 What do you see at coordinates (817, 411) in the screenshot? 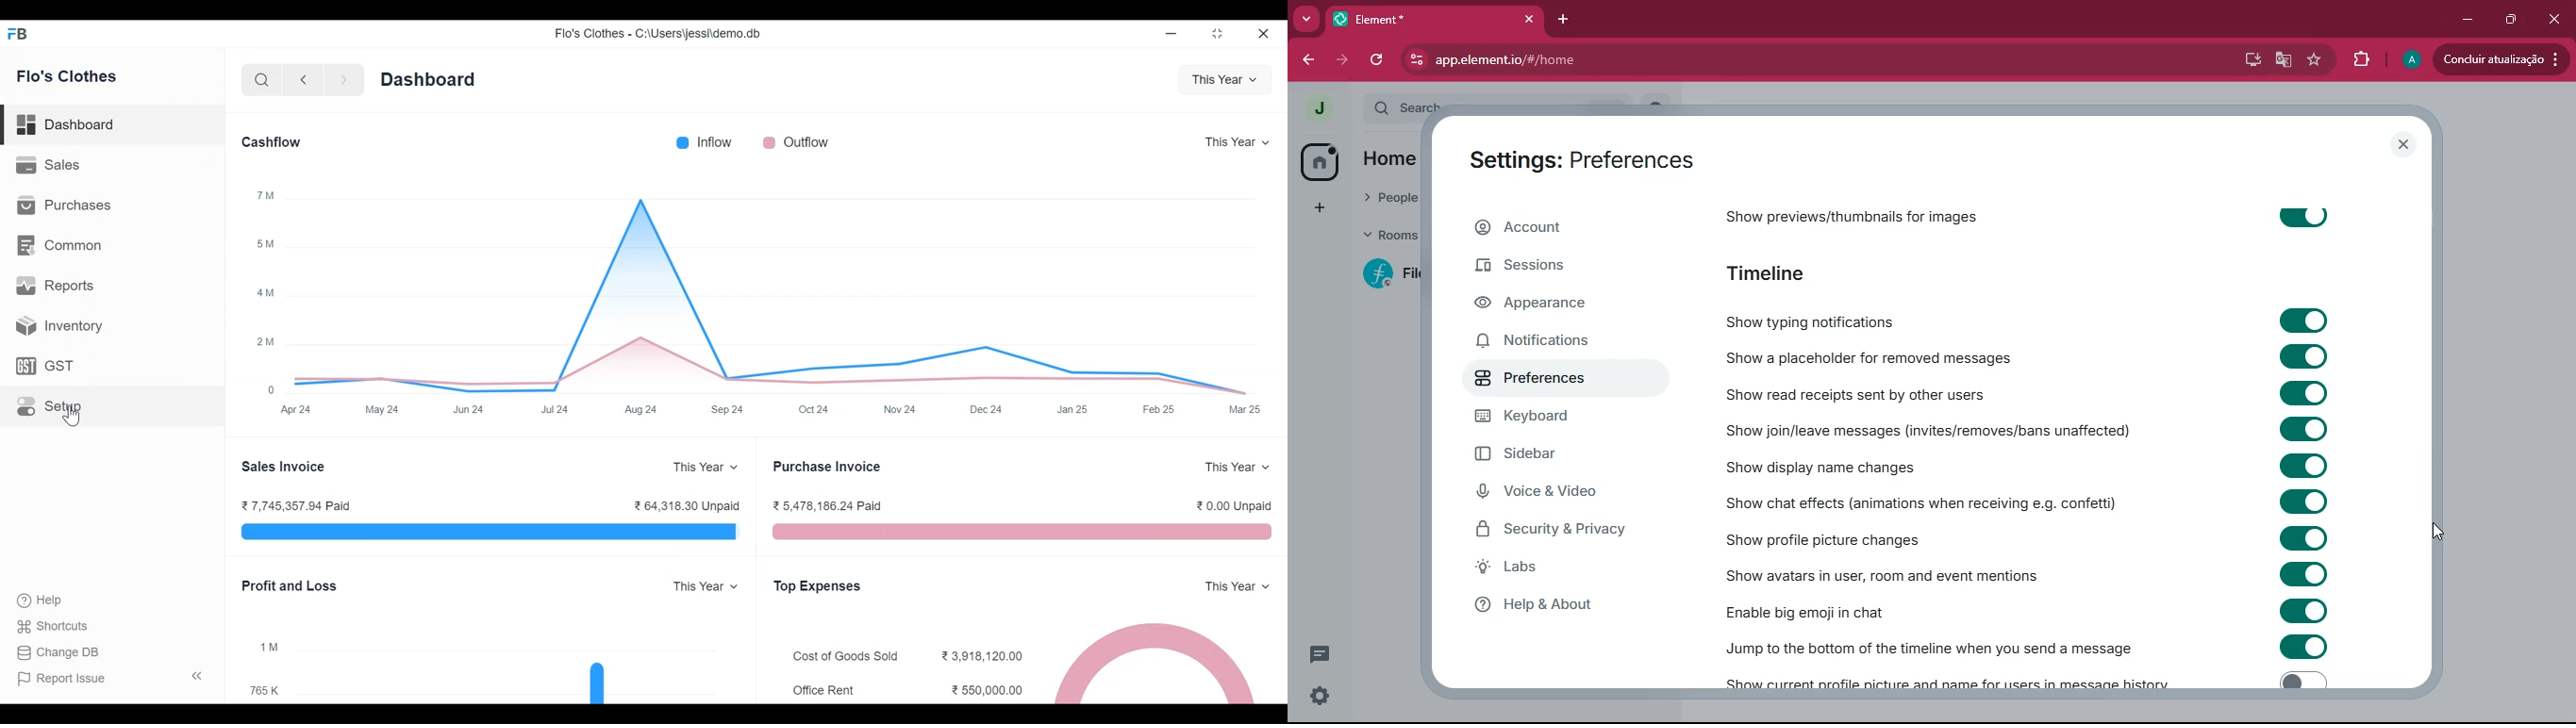
I see `Oct 24` at bounding box center [817, 411].